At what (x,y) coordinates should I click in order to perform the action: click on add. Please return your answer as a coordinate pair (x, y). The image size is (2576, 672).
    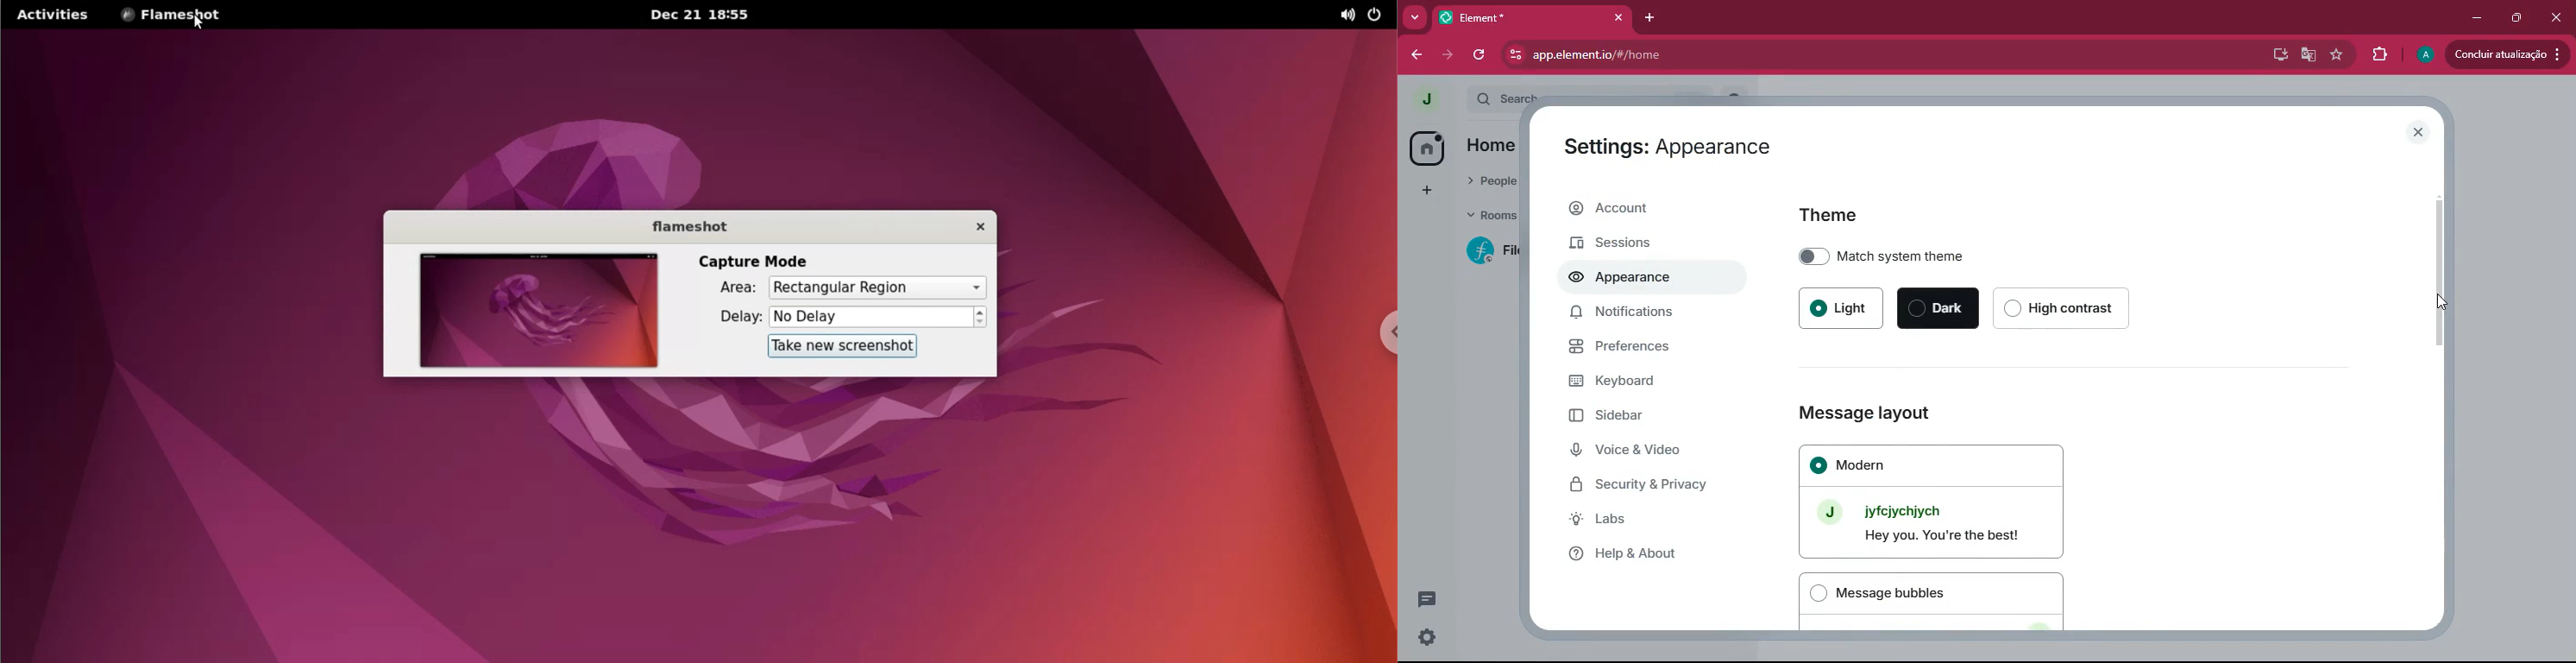
    Looking at the image, I should click on (1430, 188).